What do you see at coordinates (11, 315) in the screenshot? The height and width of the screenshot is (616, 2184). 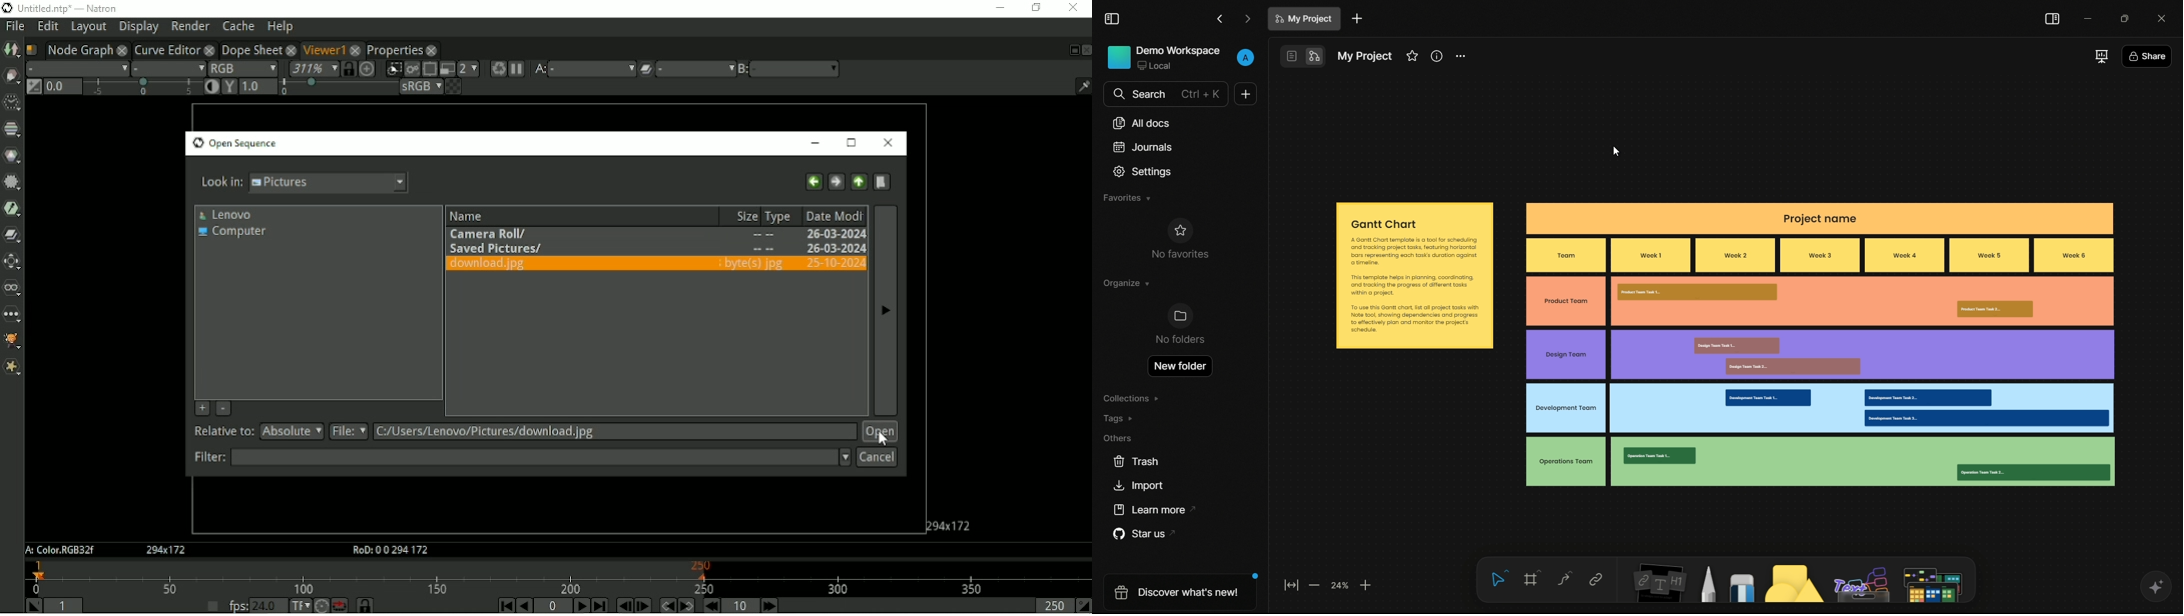 I see `Other` at bounding box center [11, 315].